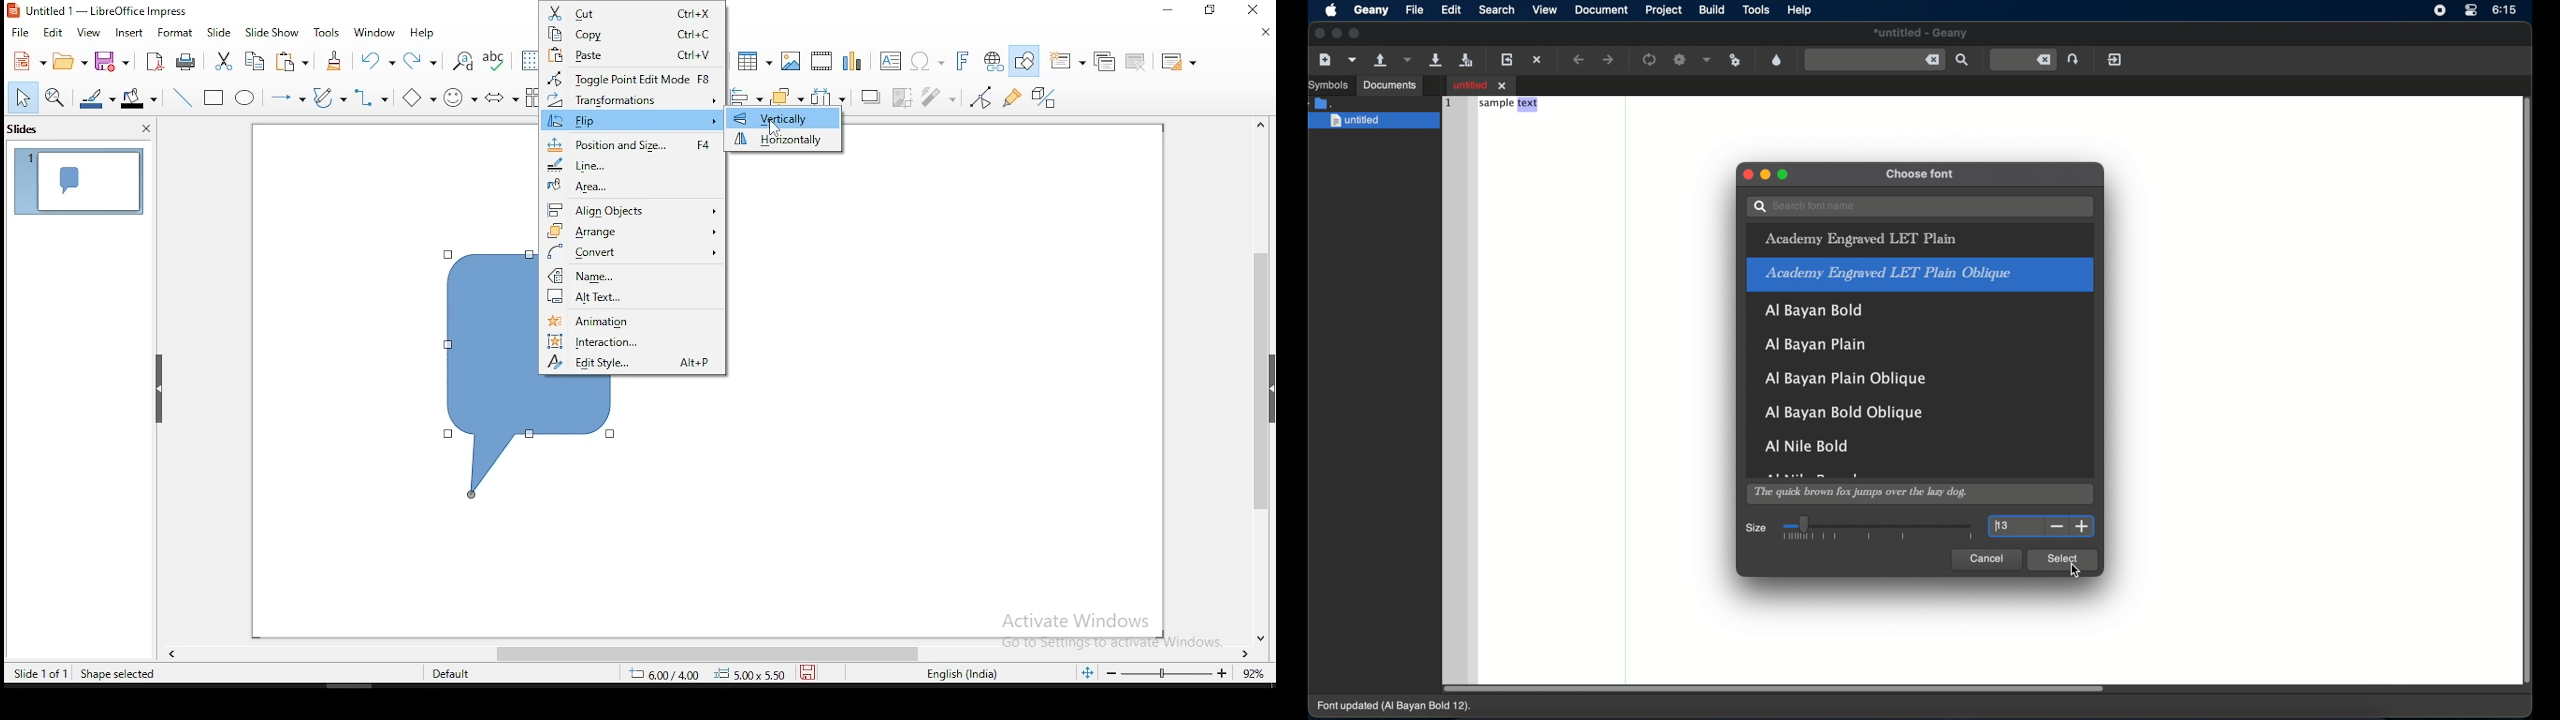 This screenshot has width=2576, height=728. I want to click on view, so click(91, 33).